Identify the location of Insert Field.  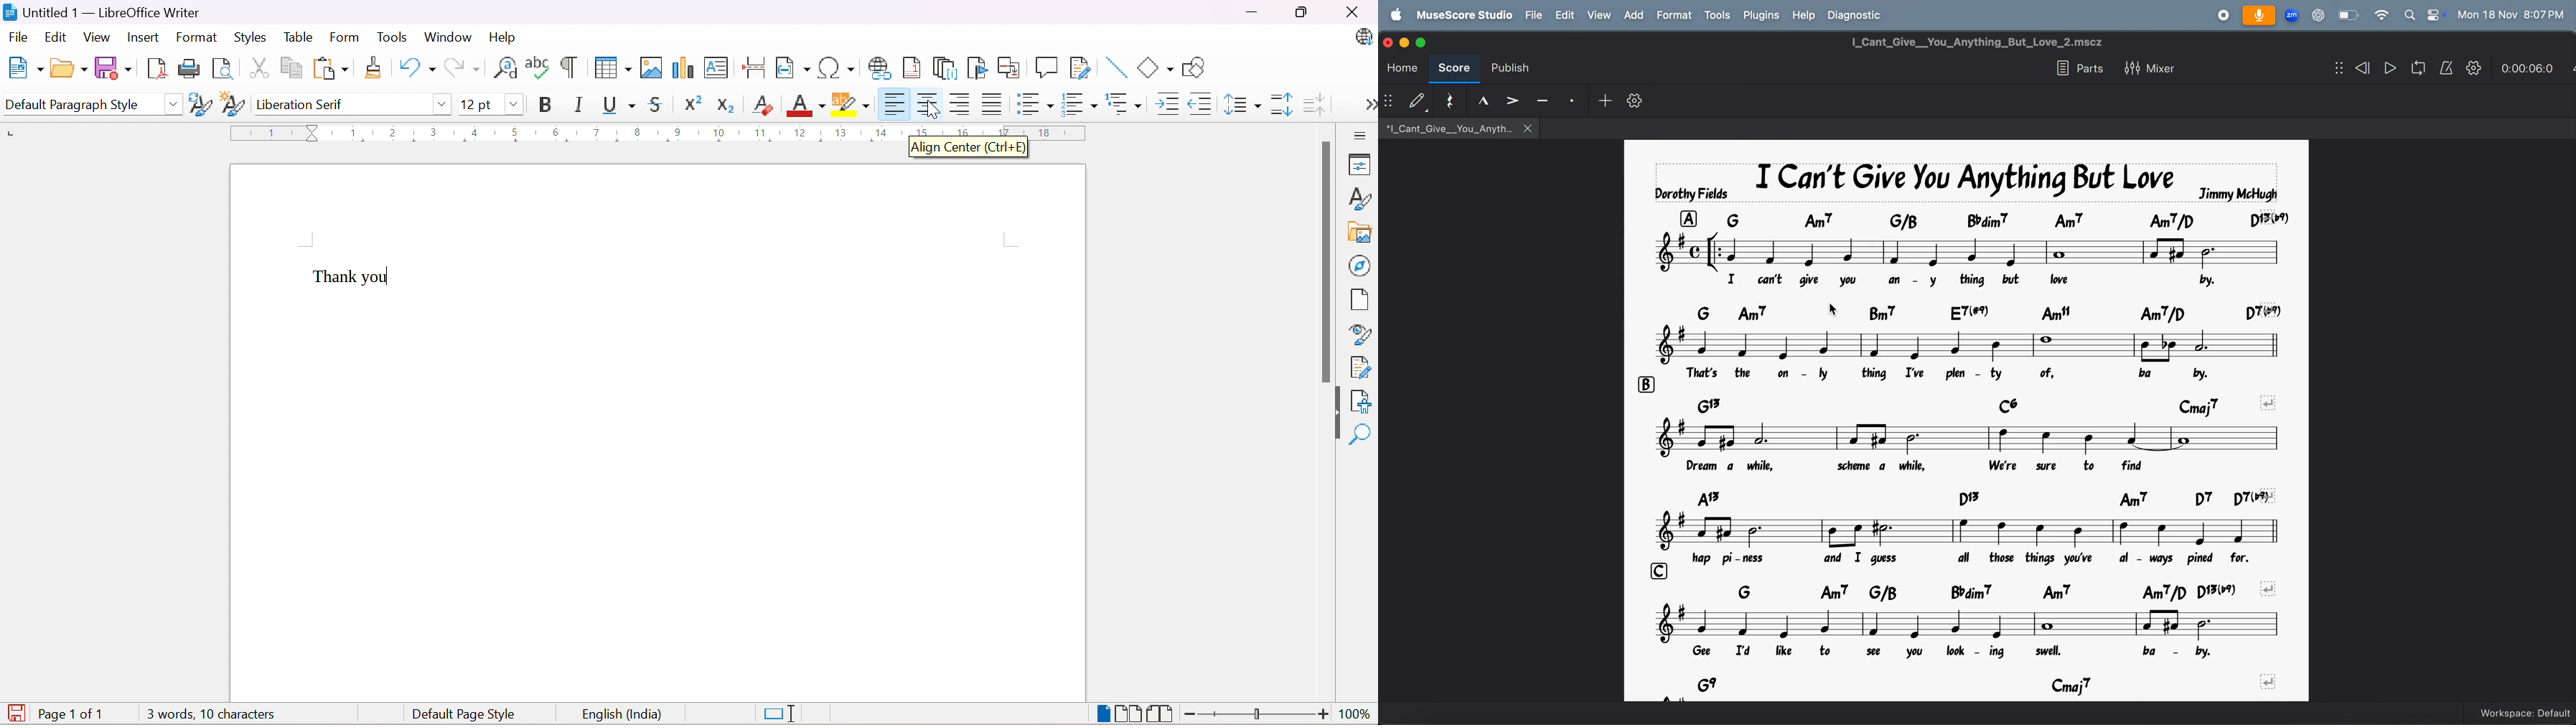
(791, 68).